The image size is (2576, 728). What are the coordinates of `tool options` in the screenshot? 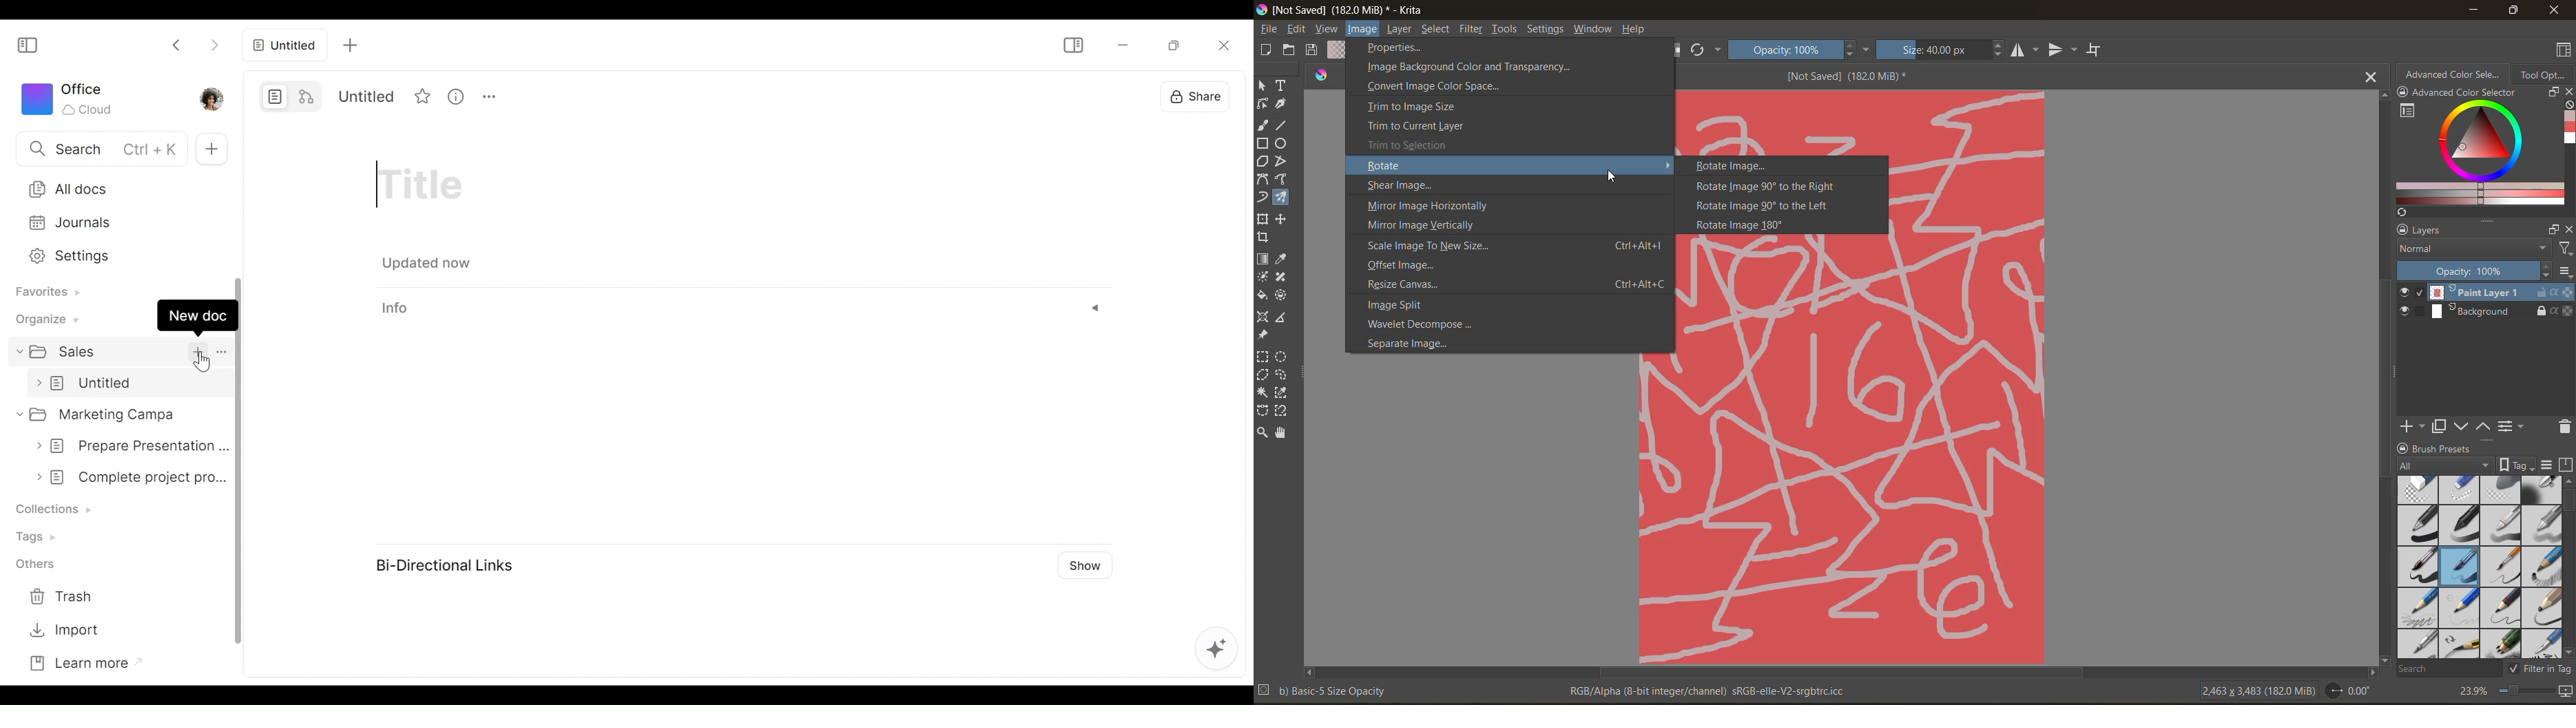 It's located at (2546, 75).